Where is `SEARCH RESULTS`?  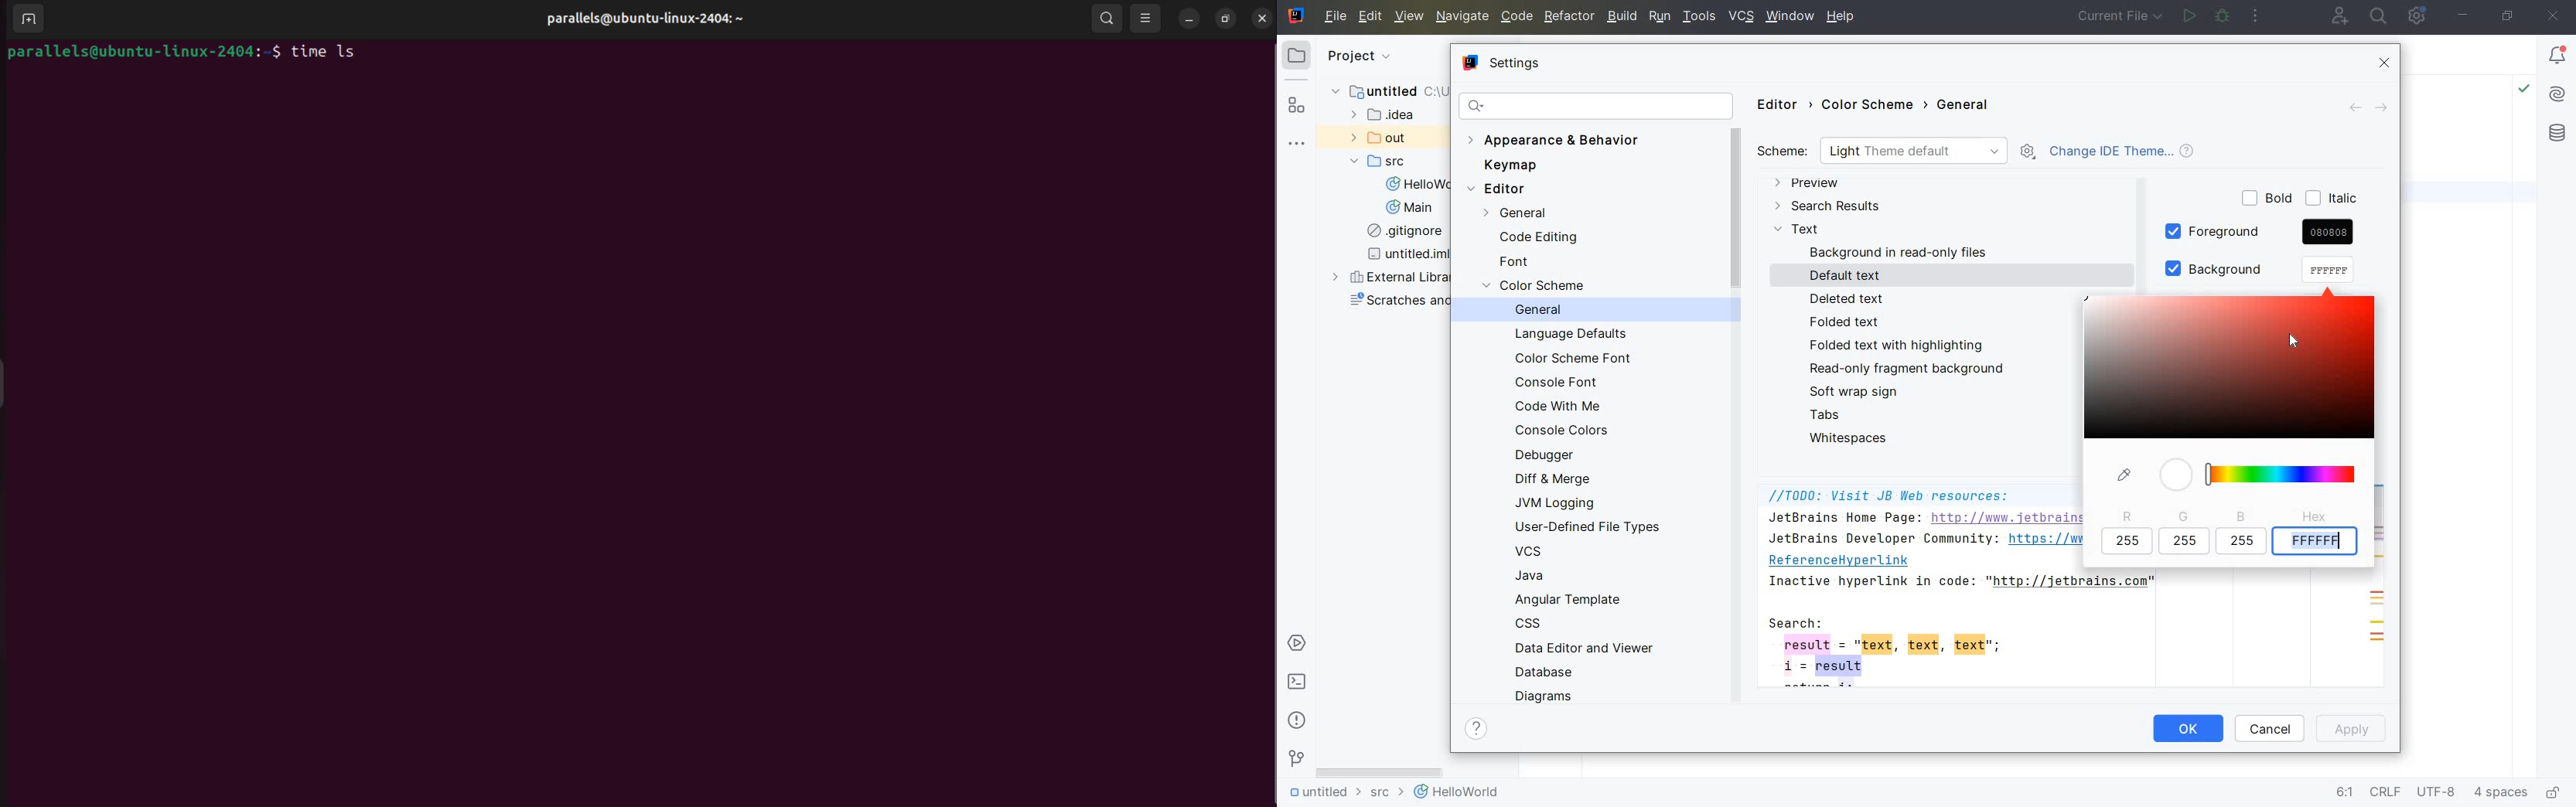 SEARCH RESULTS is located at coordinates (1827, 207).